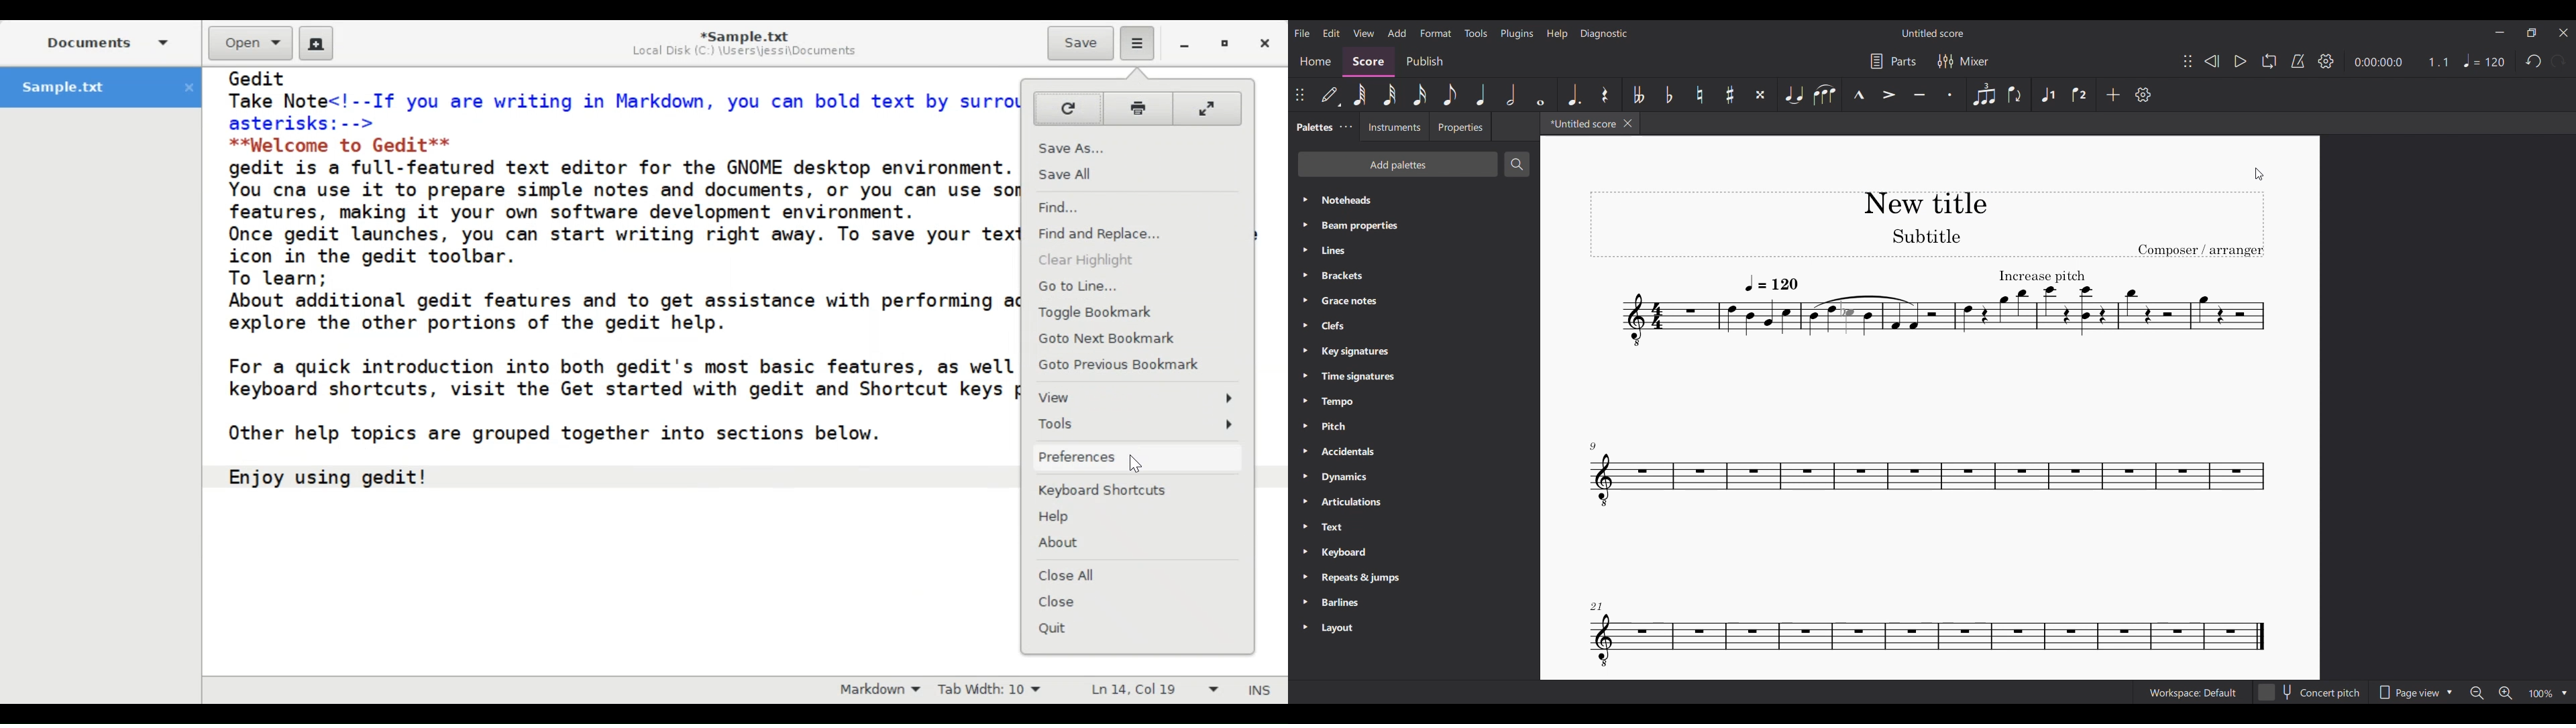 Image resolution: width=2576 pixels, height=728 pixels. Describe the element at coordinates (2048, 95) in the screenshot. I see `Voice 1` at that location.